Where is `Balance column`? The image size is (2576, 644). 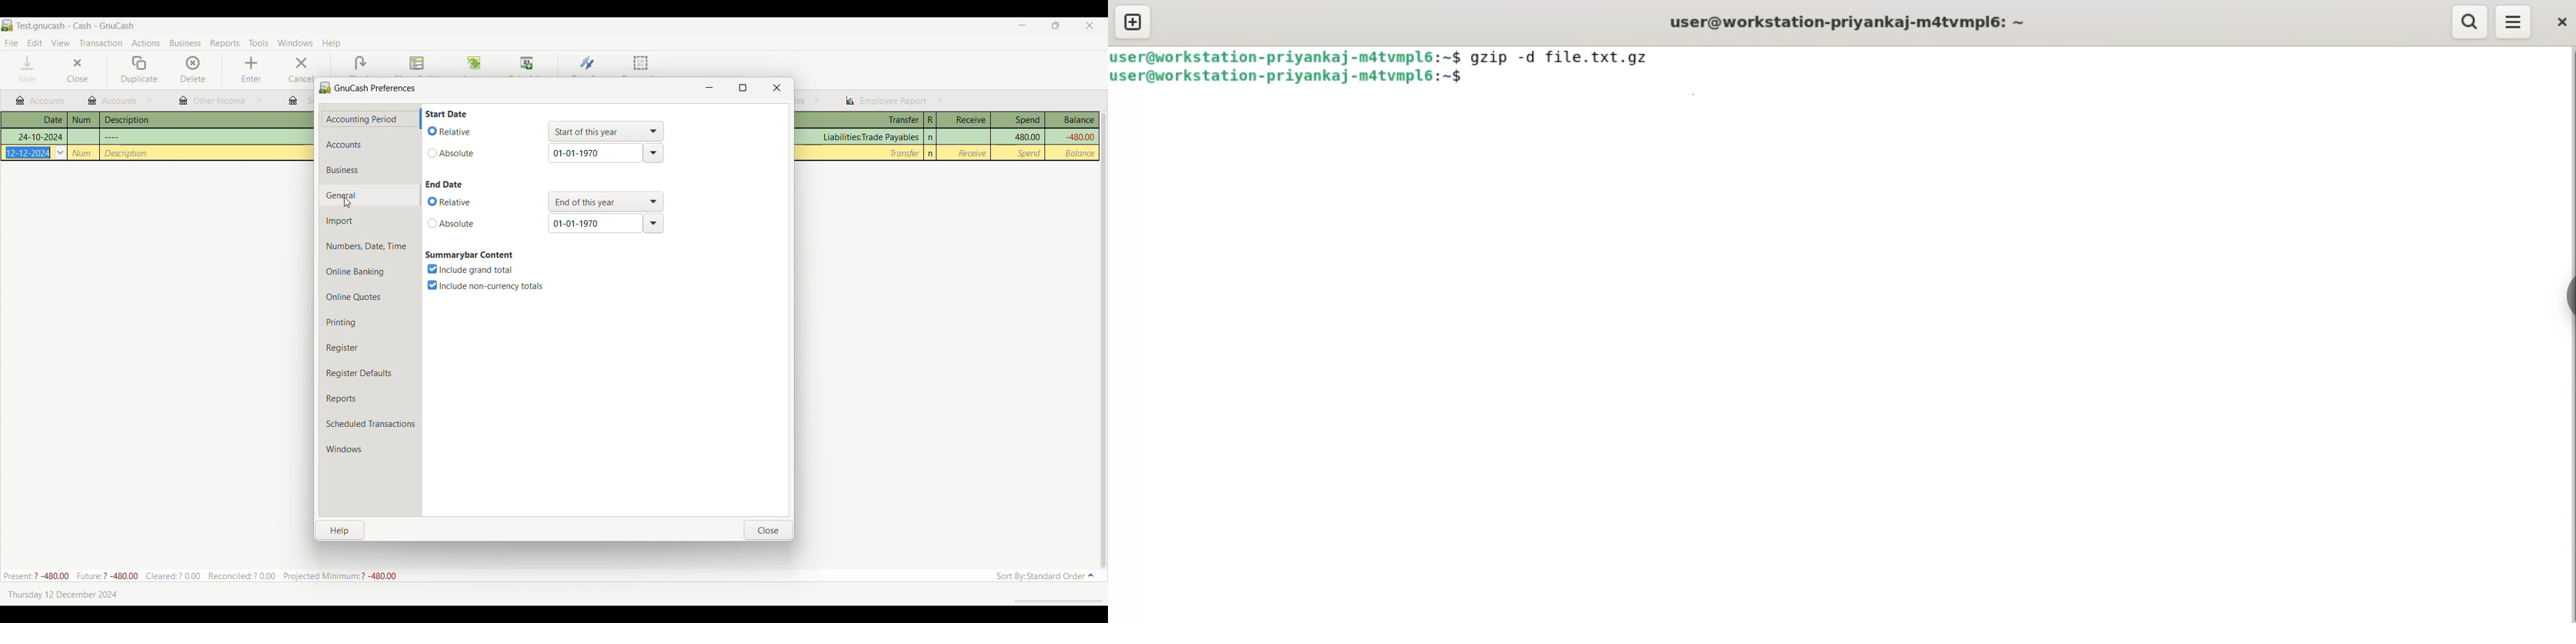
Balance column is located at coordinates (1079, 137).